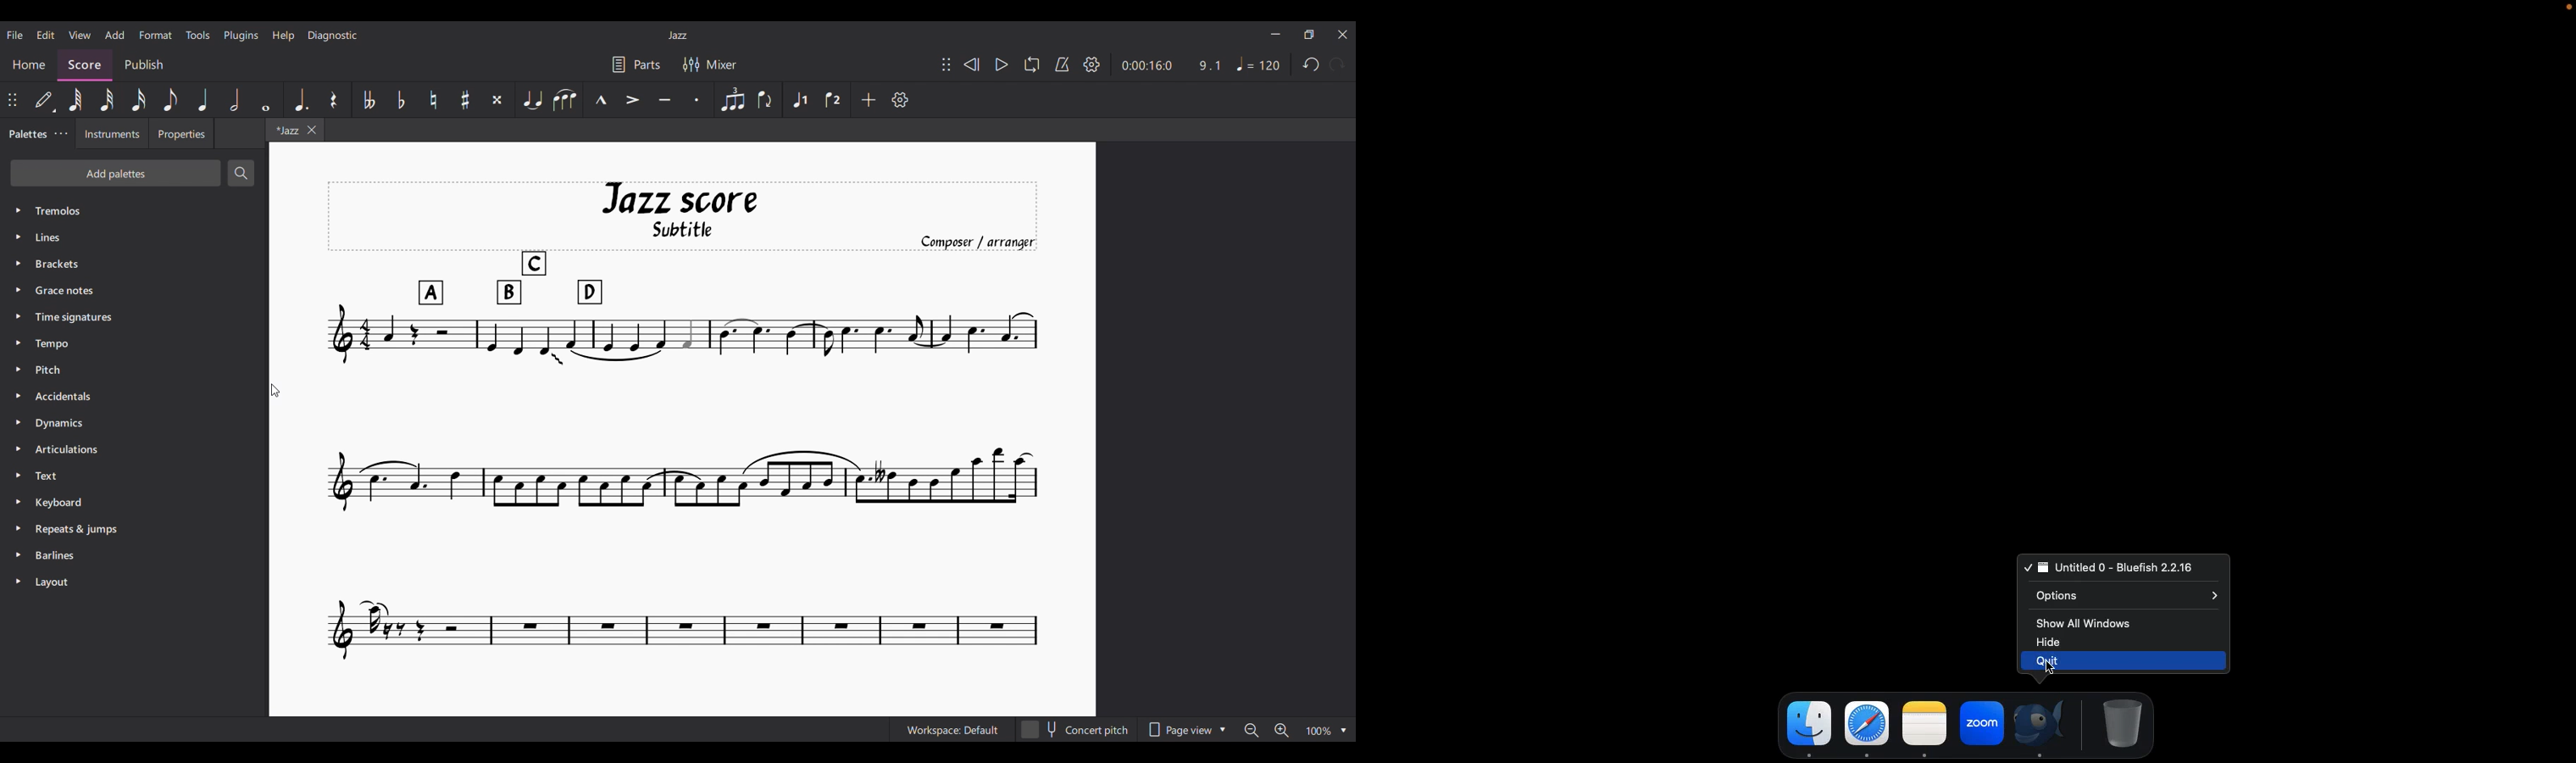  Describe the element at coordinates (1252, 731) in the screenshot. I see `Zoom out` at that location.